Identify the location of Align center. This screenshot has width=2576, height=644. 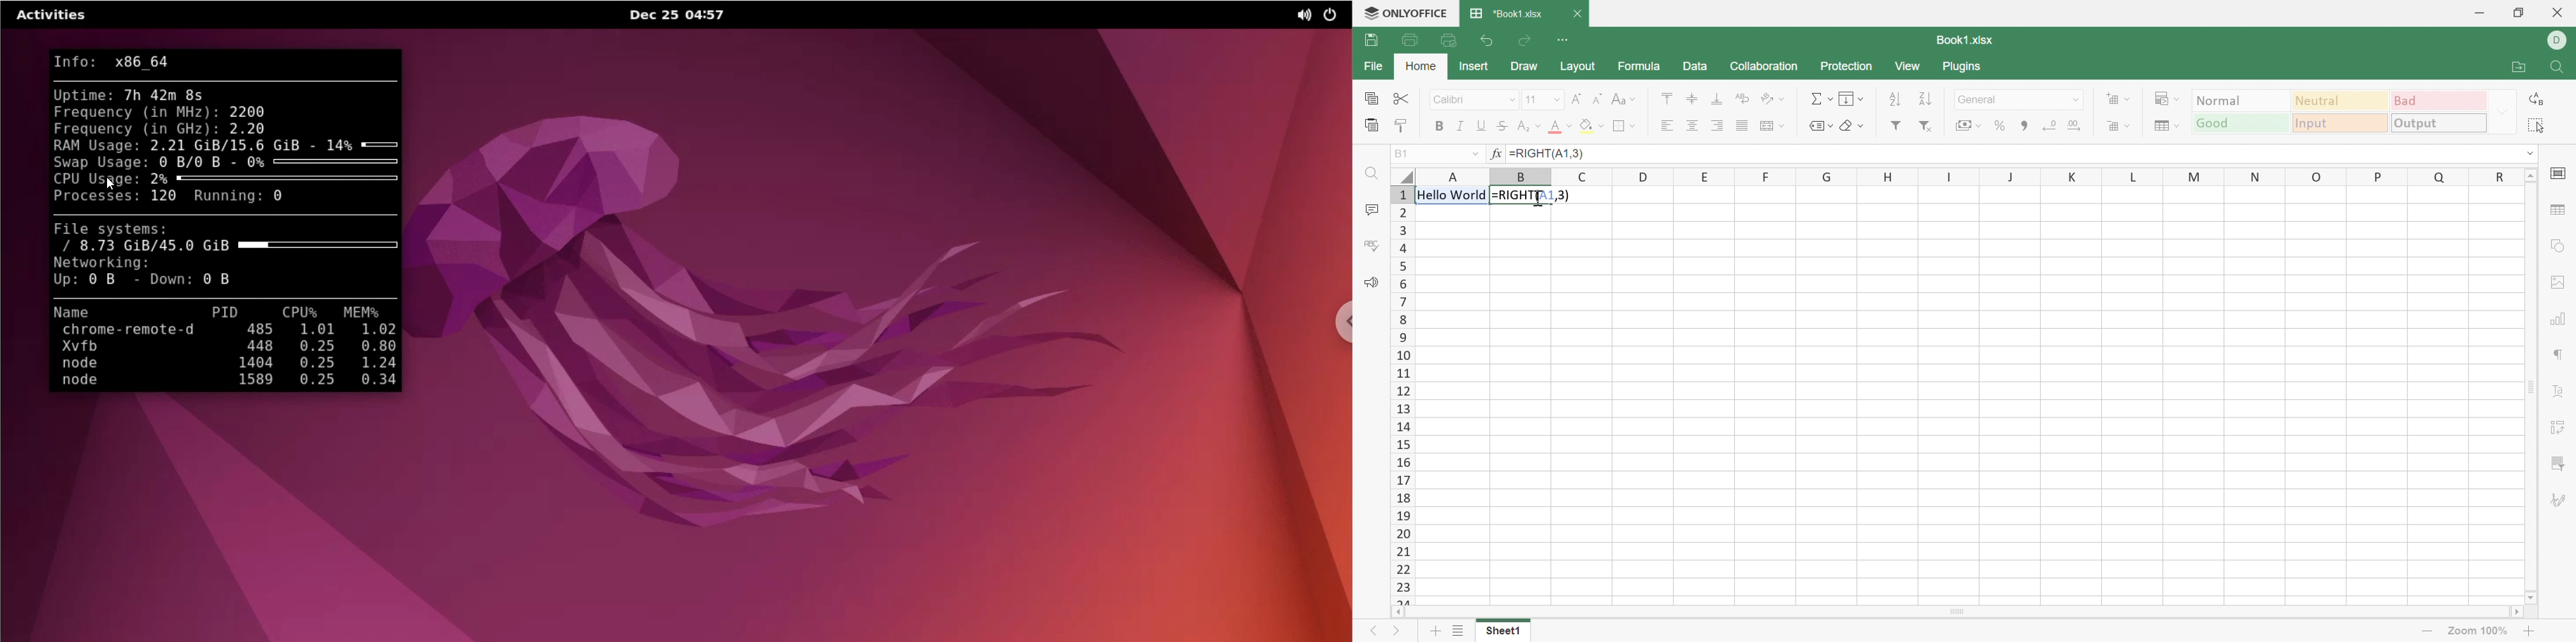
(1692, 125).